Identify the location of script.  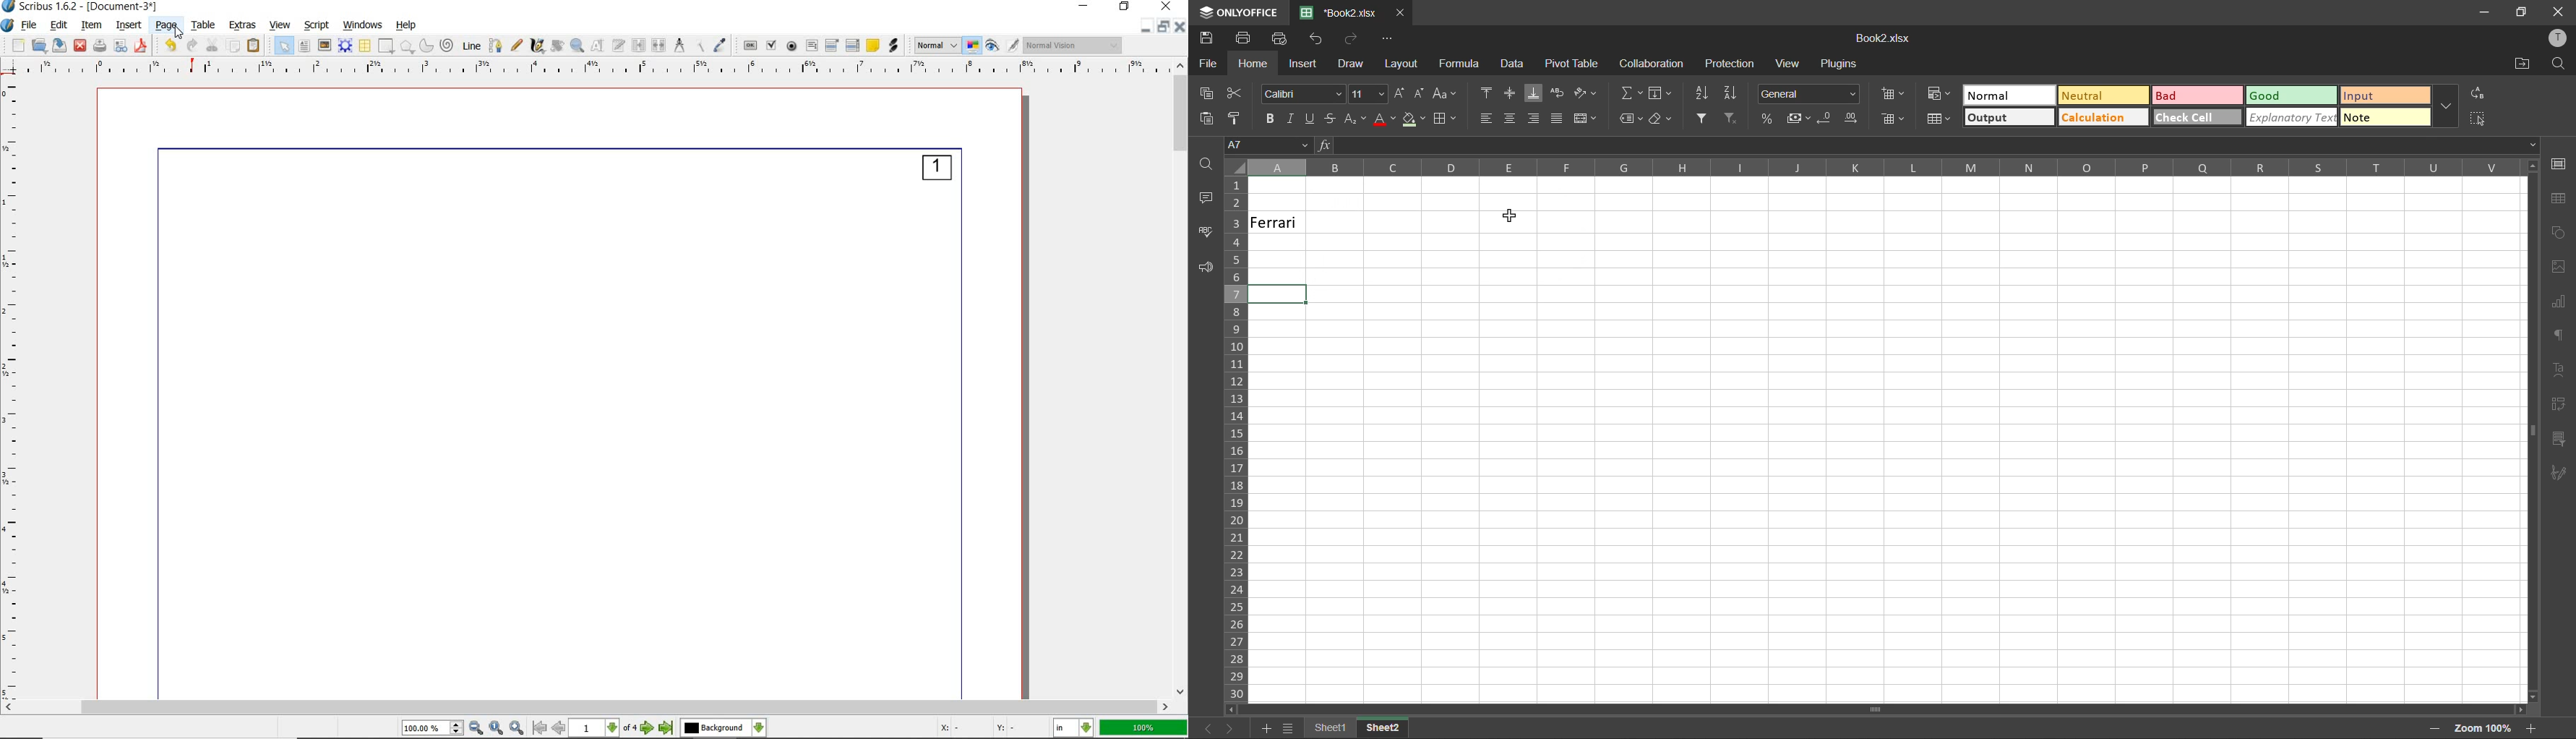
(316, 26).